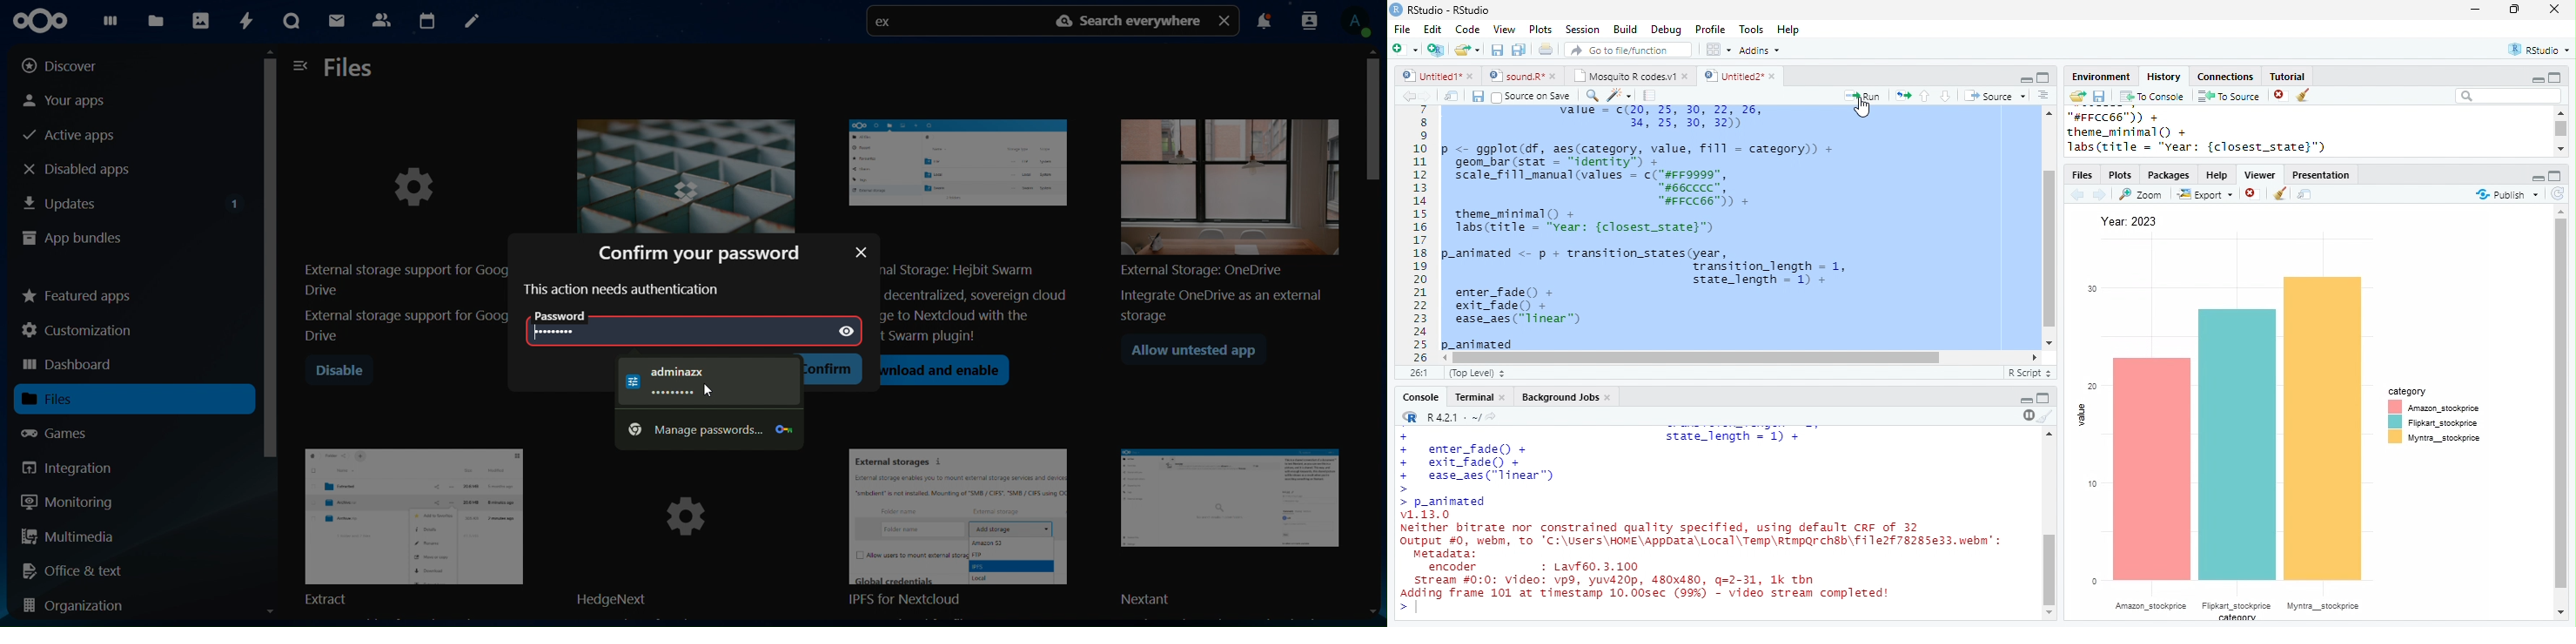  I want to click on files, so click(158, 20).